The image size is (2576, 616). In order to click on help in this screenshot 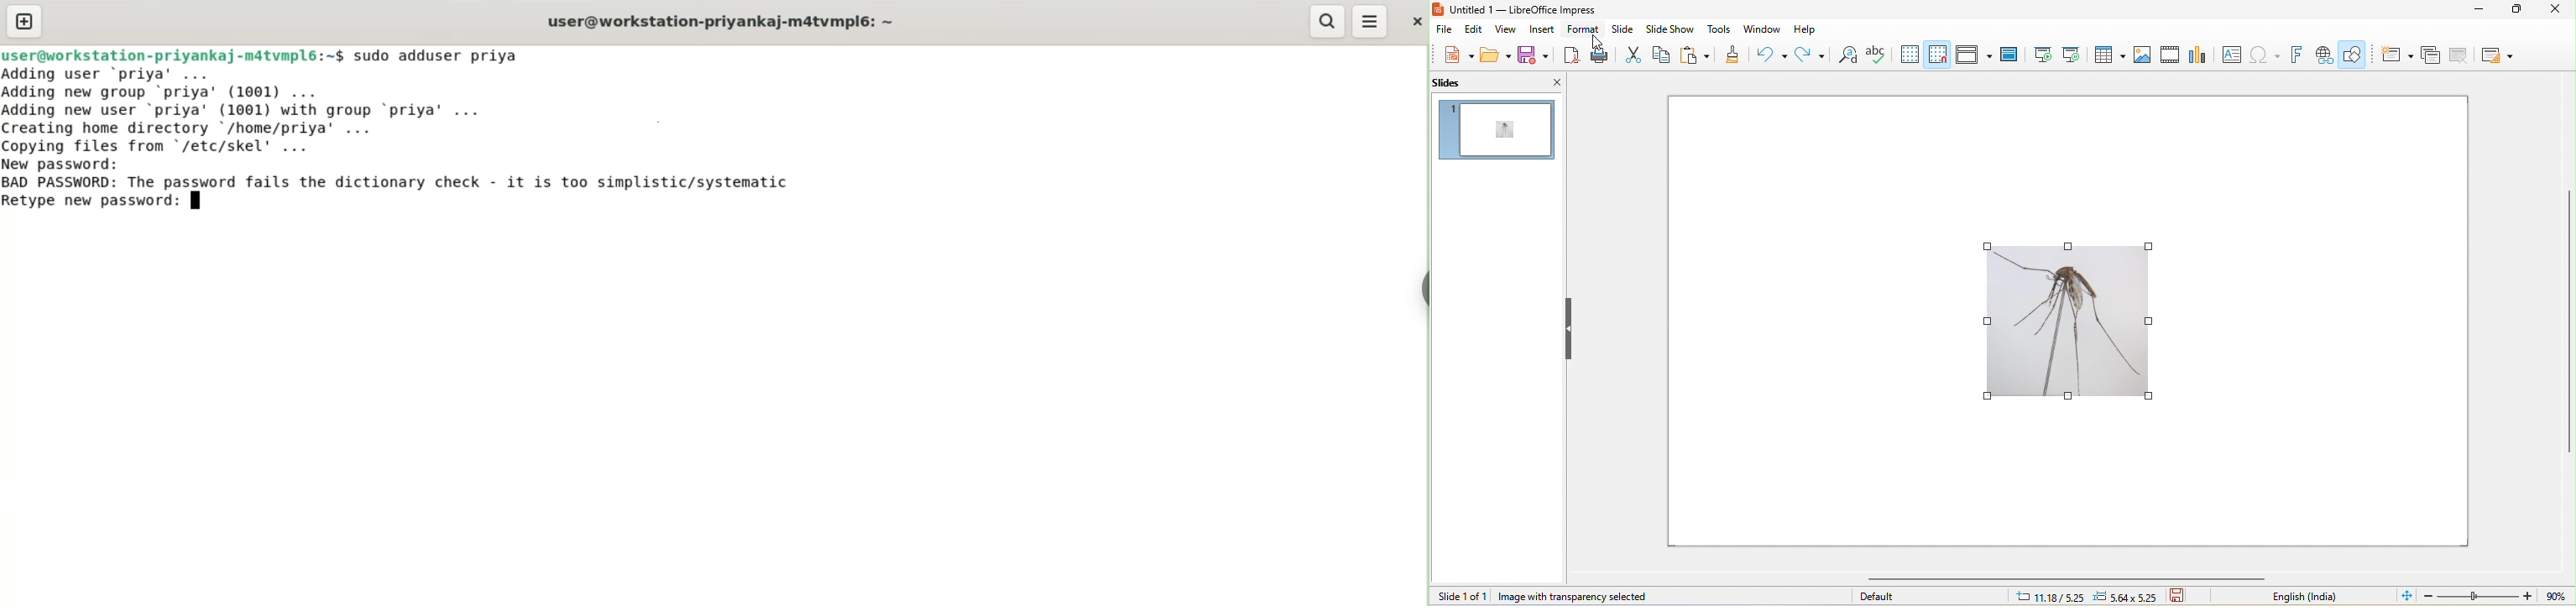, I will do `click(1805, 29)`.